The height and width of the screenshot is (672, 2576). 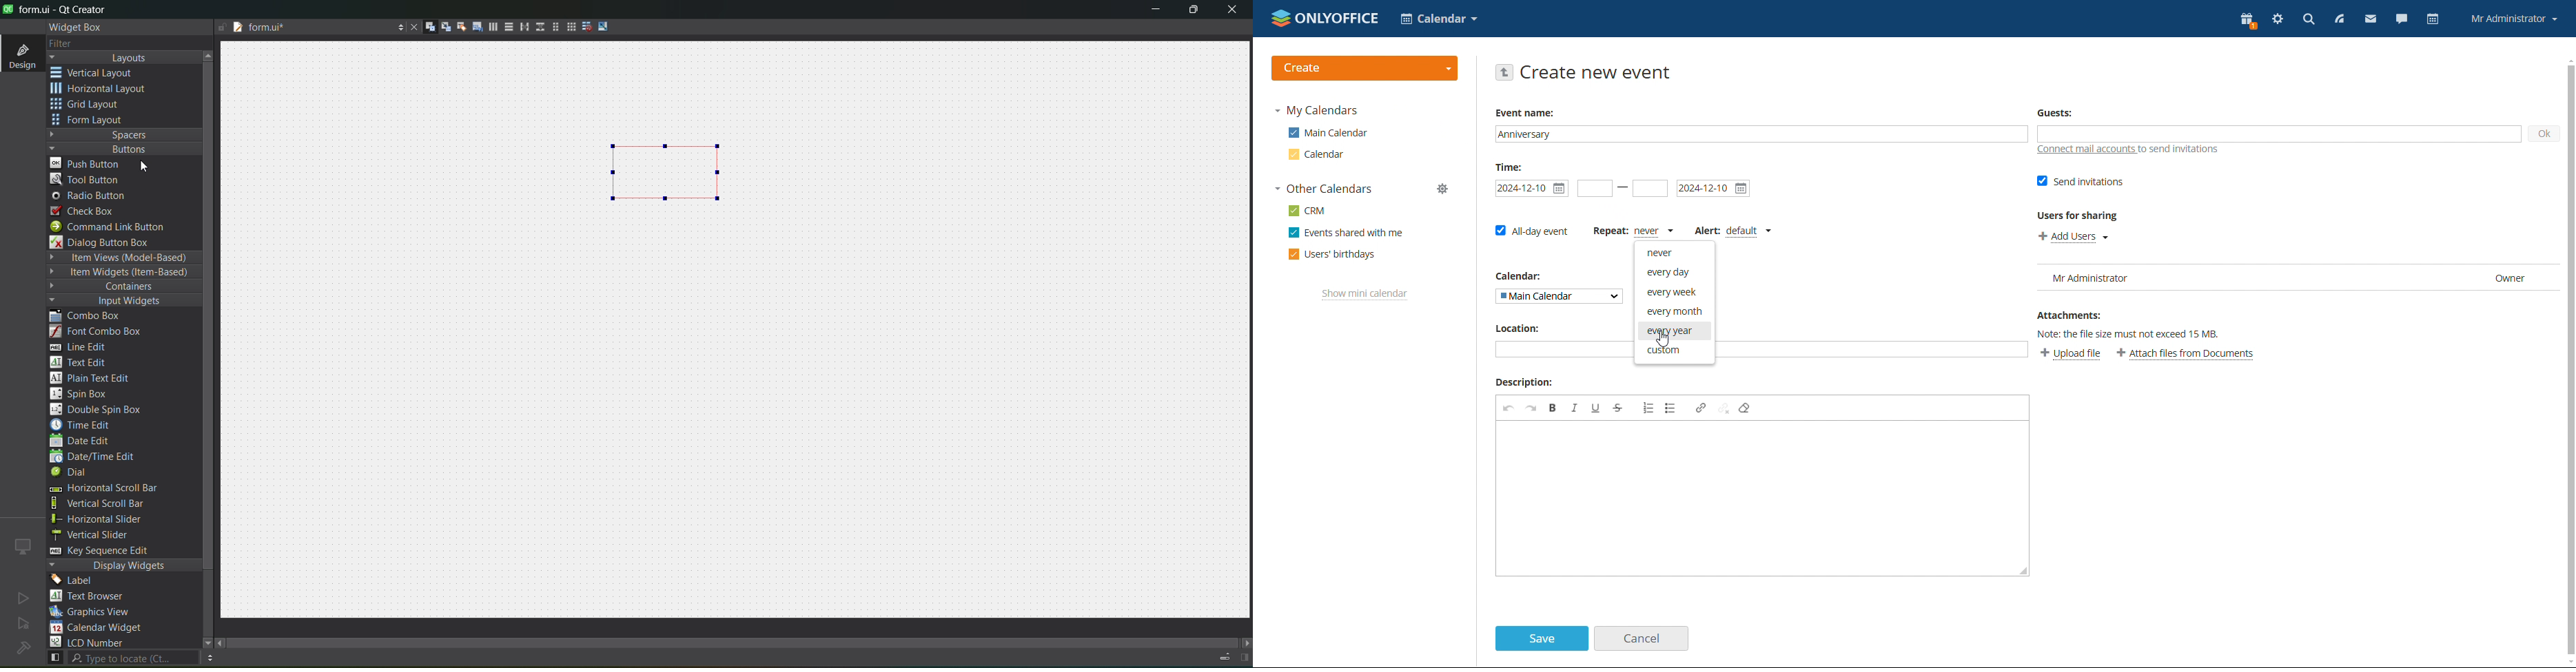 I want to click on move down, so click(x=201, y=641).